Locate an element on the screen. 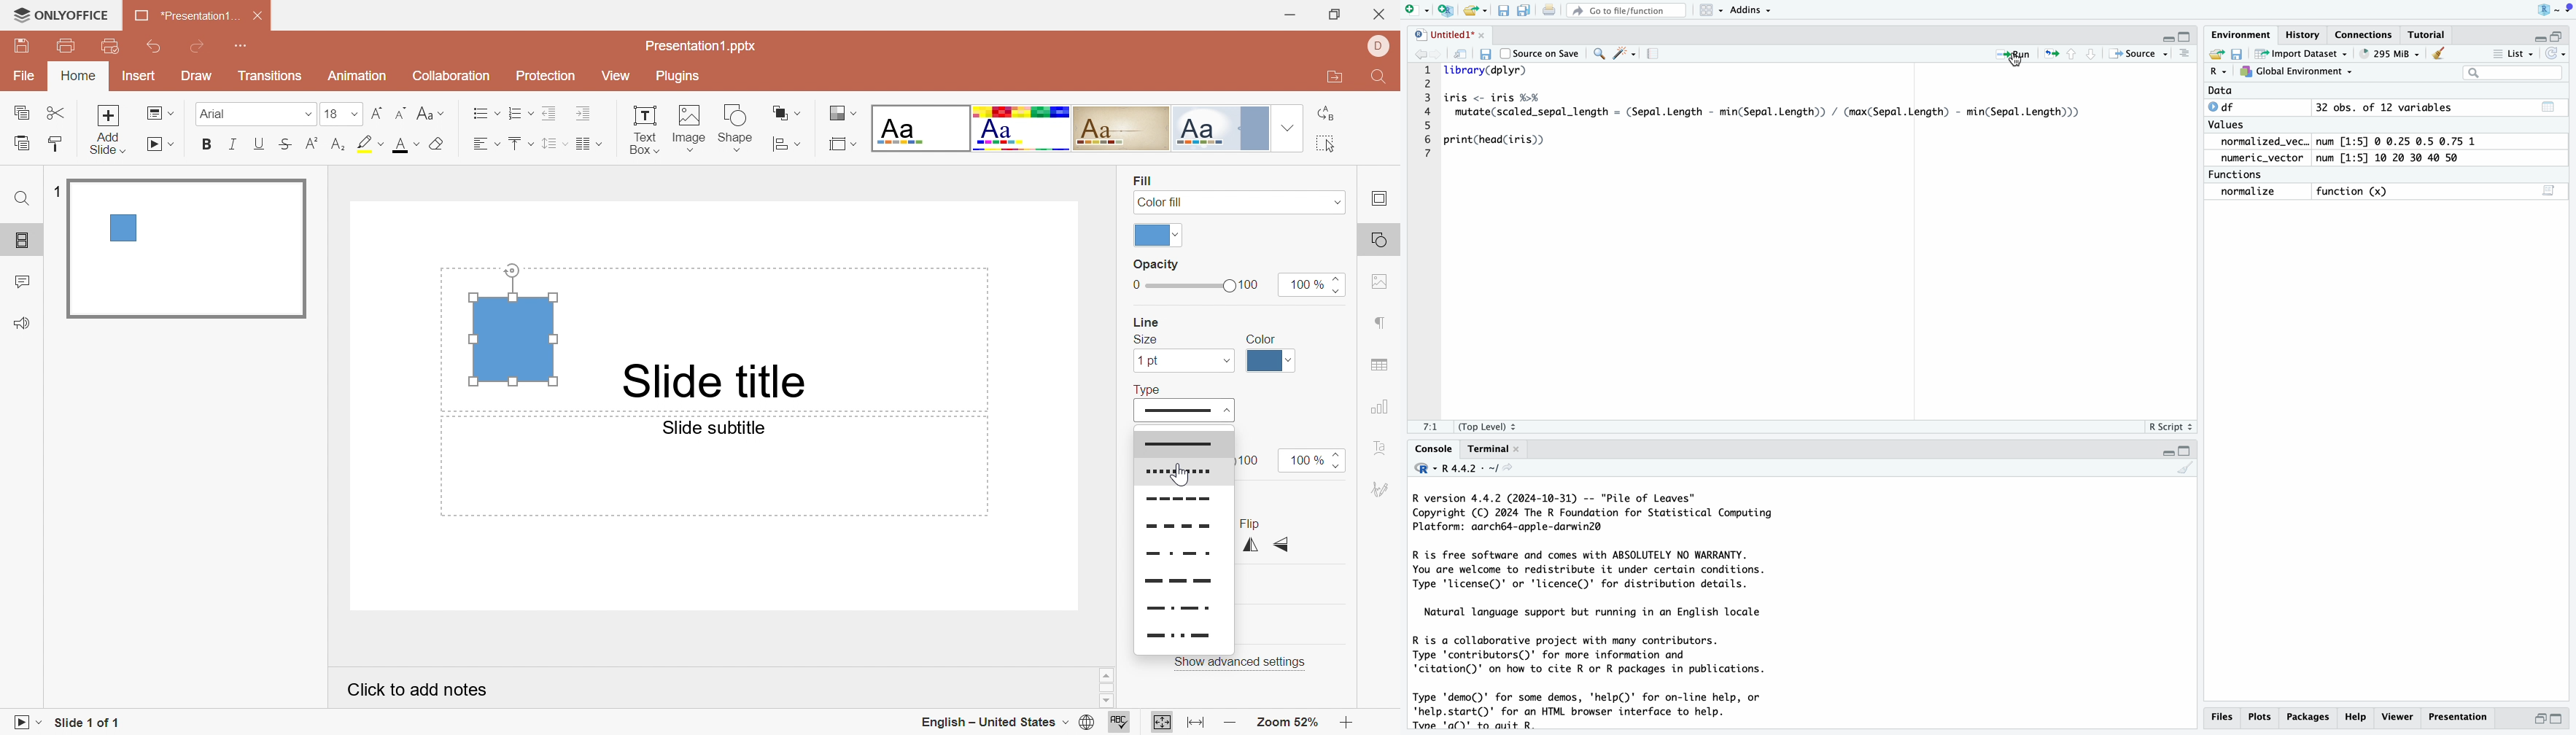  Underline is located at coordinates (260, 141).